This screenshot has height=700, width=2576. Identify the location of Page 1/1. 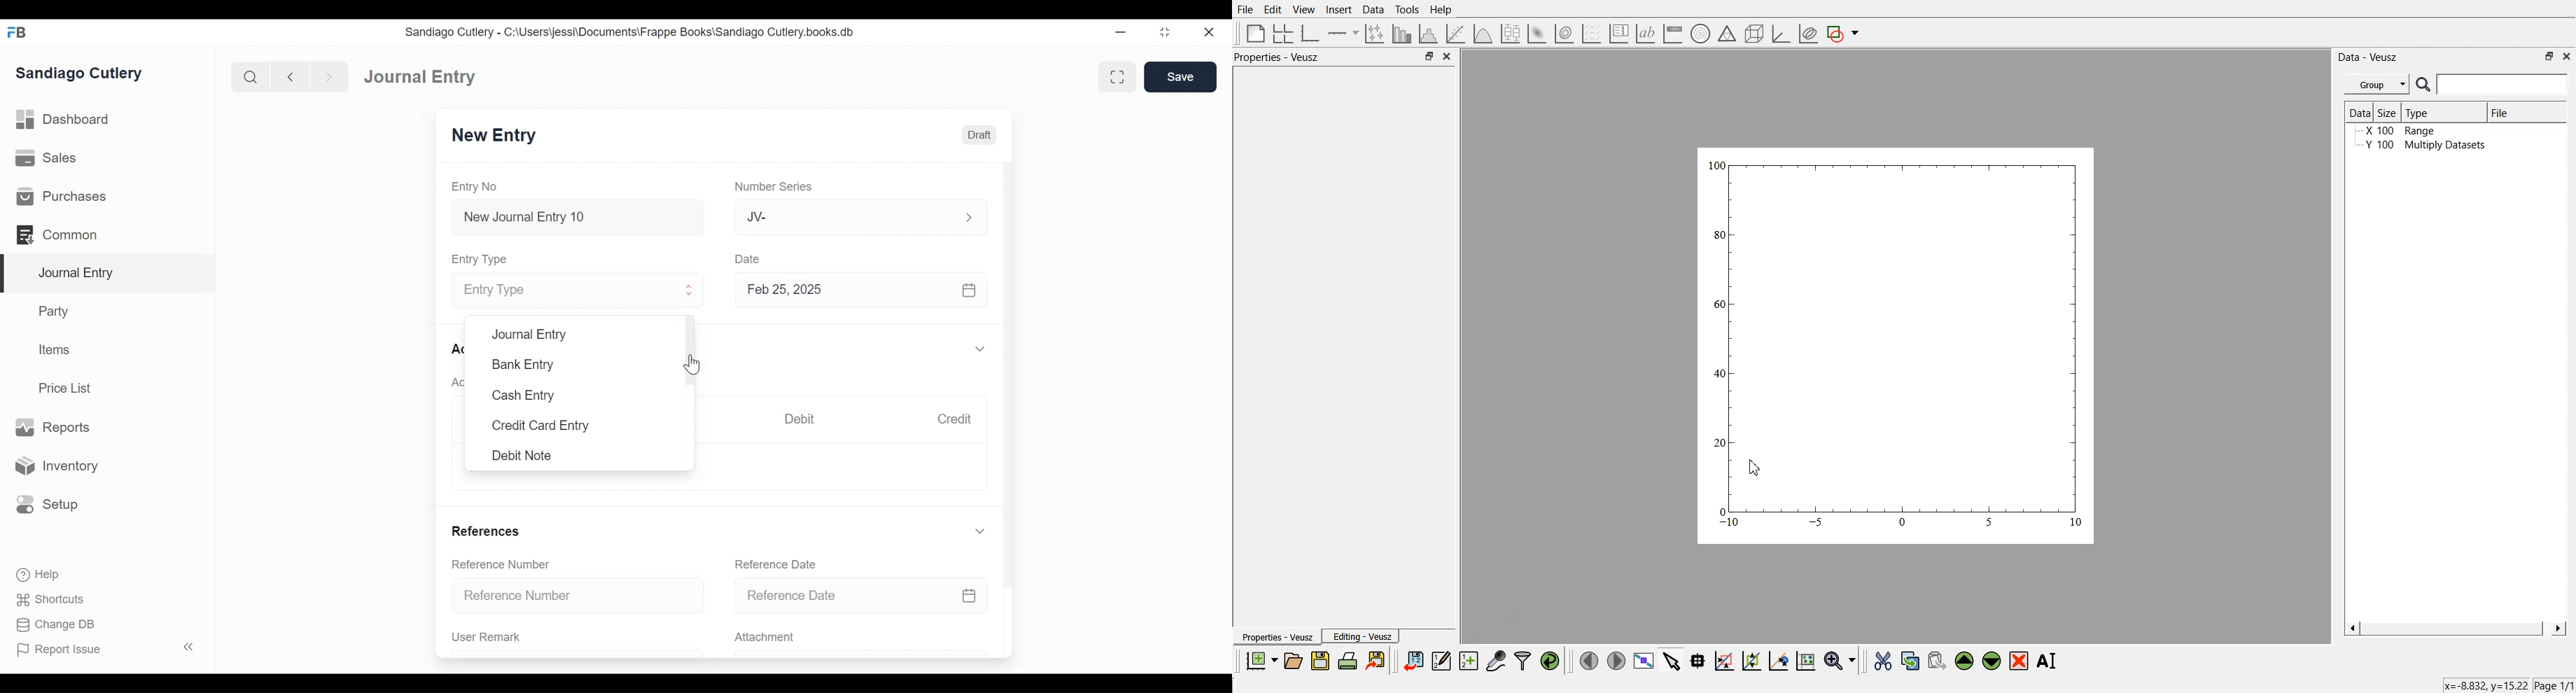
(2555, 686).